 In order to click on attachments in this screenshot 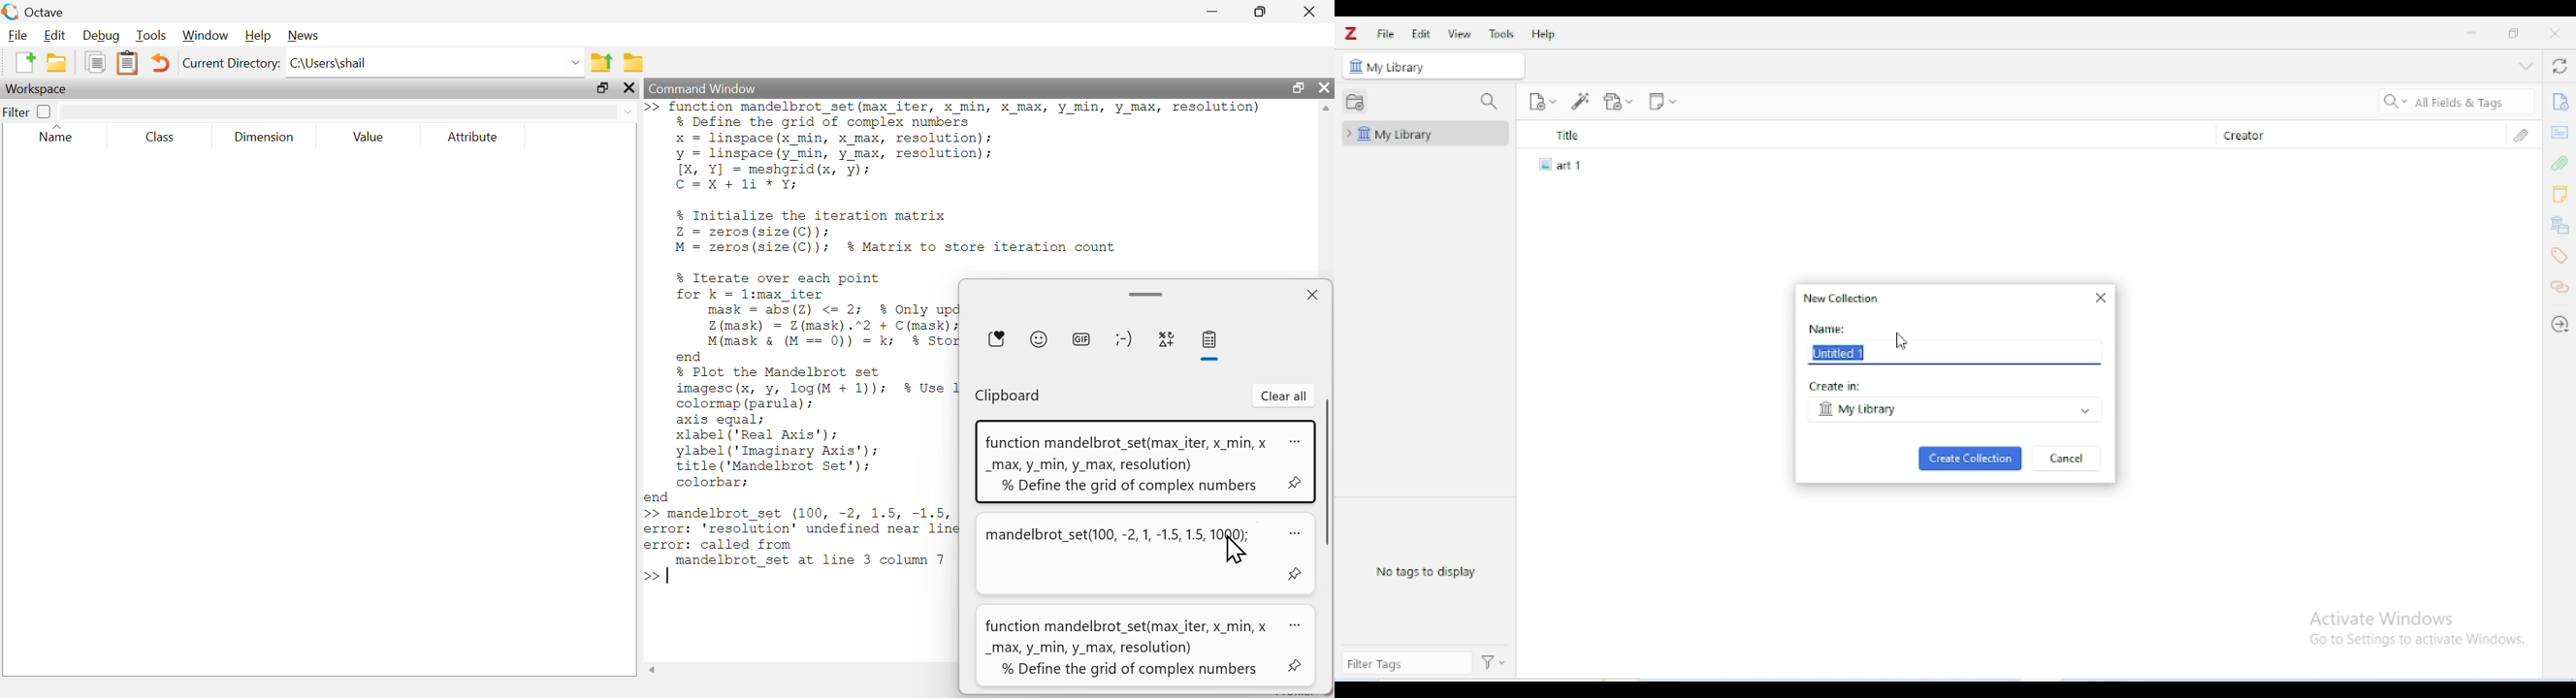, I will do `click(2559, 163)`.